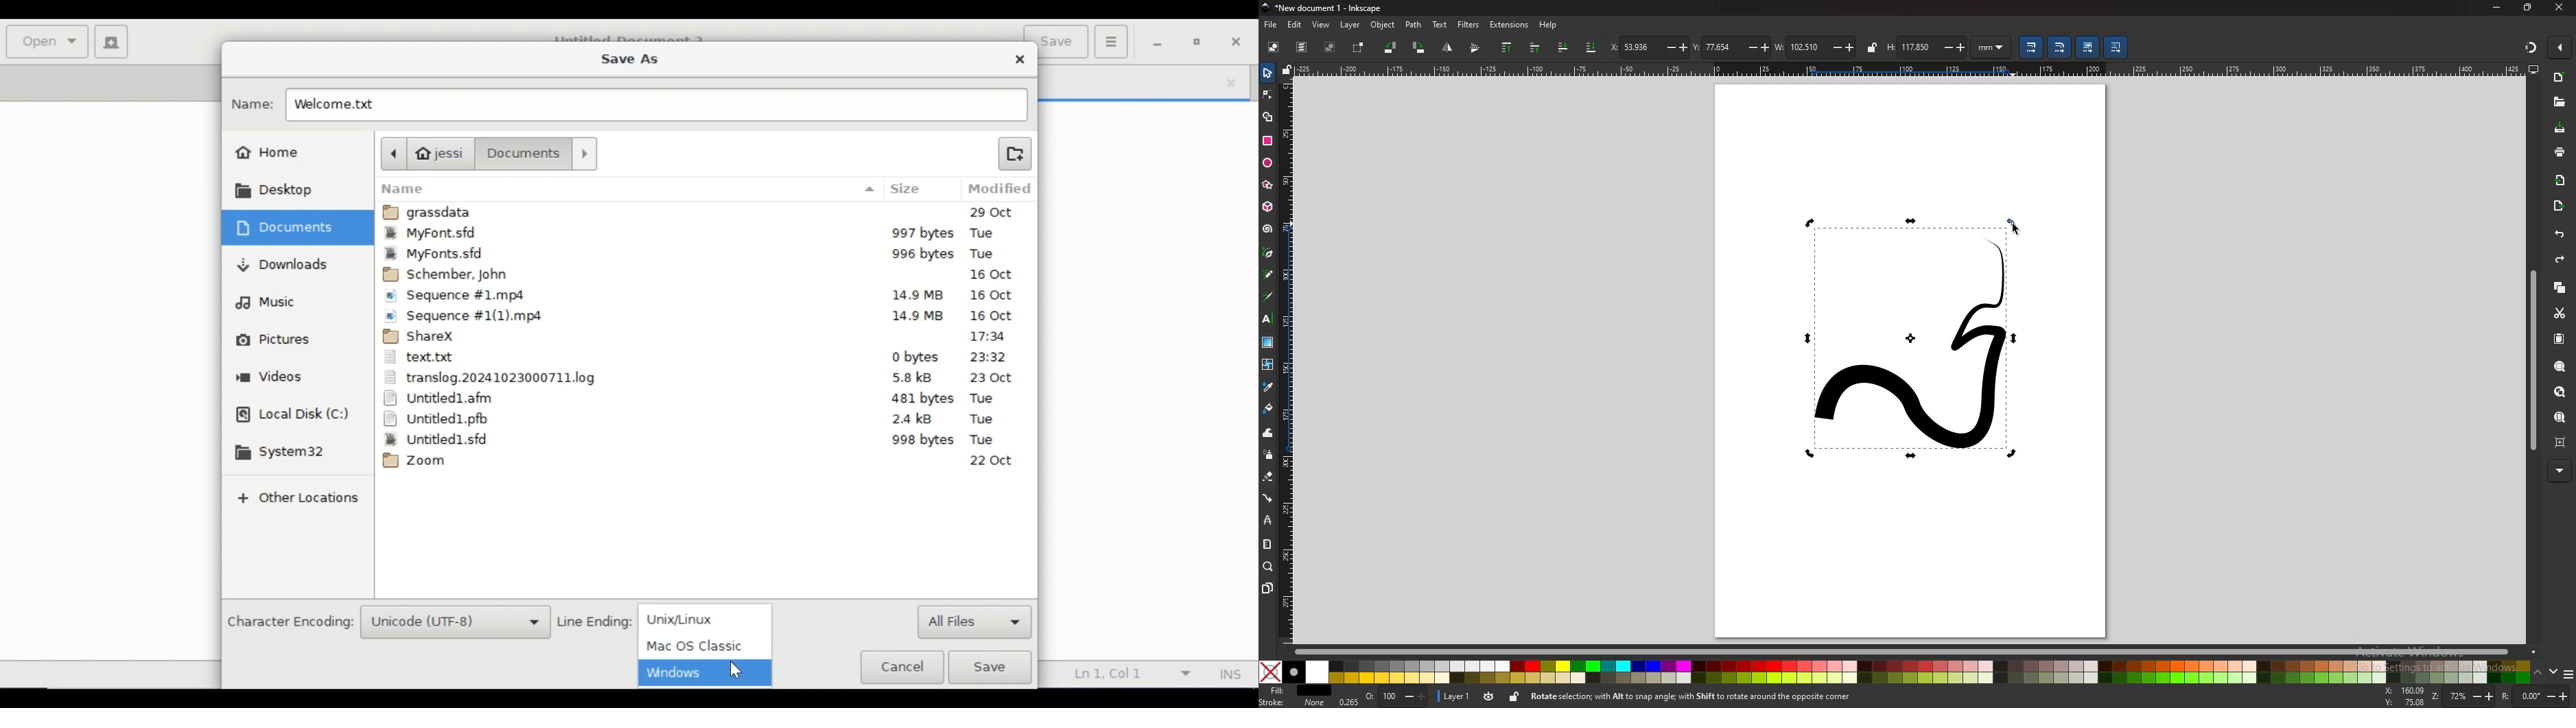 Image resolution: width=2576 pixels, height=728 pixels. Describe the element at coordinates (2559, 469) in the screenshot. I see `MORE` at that location.